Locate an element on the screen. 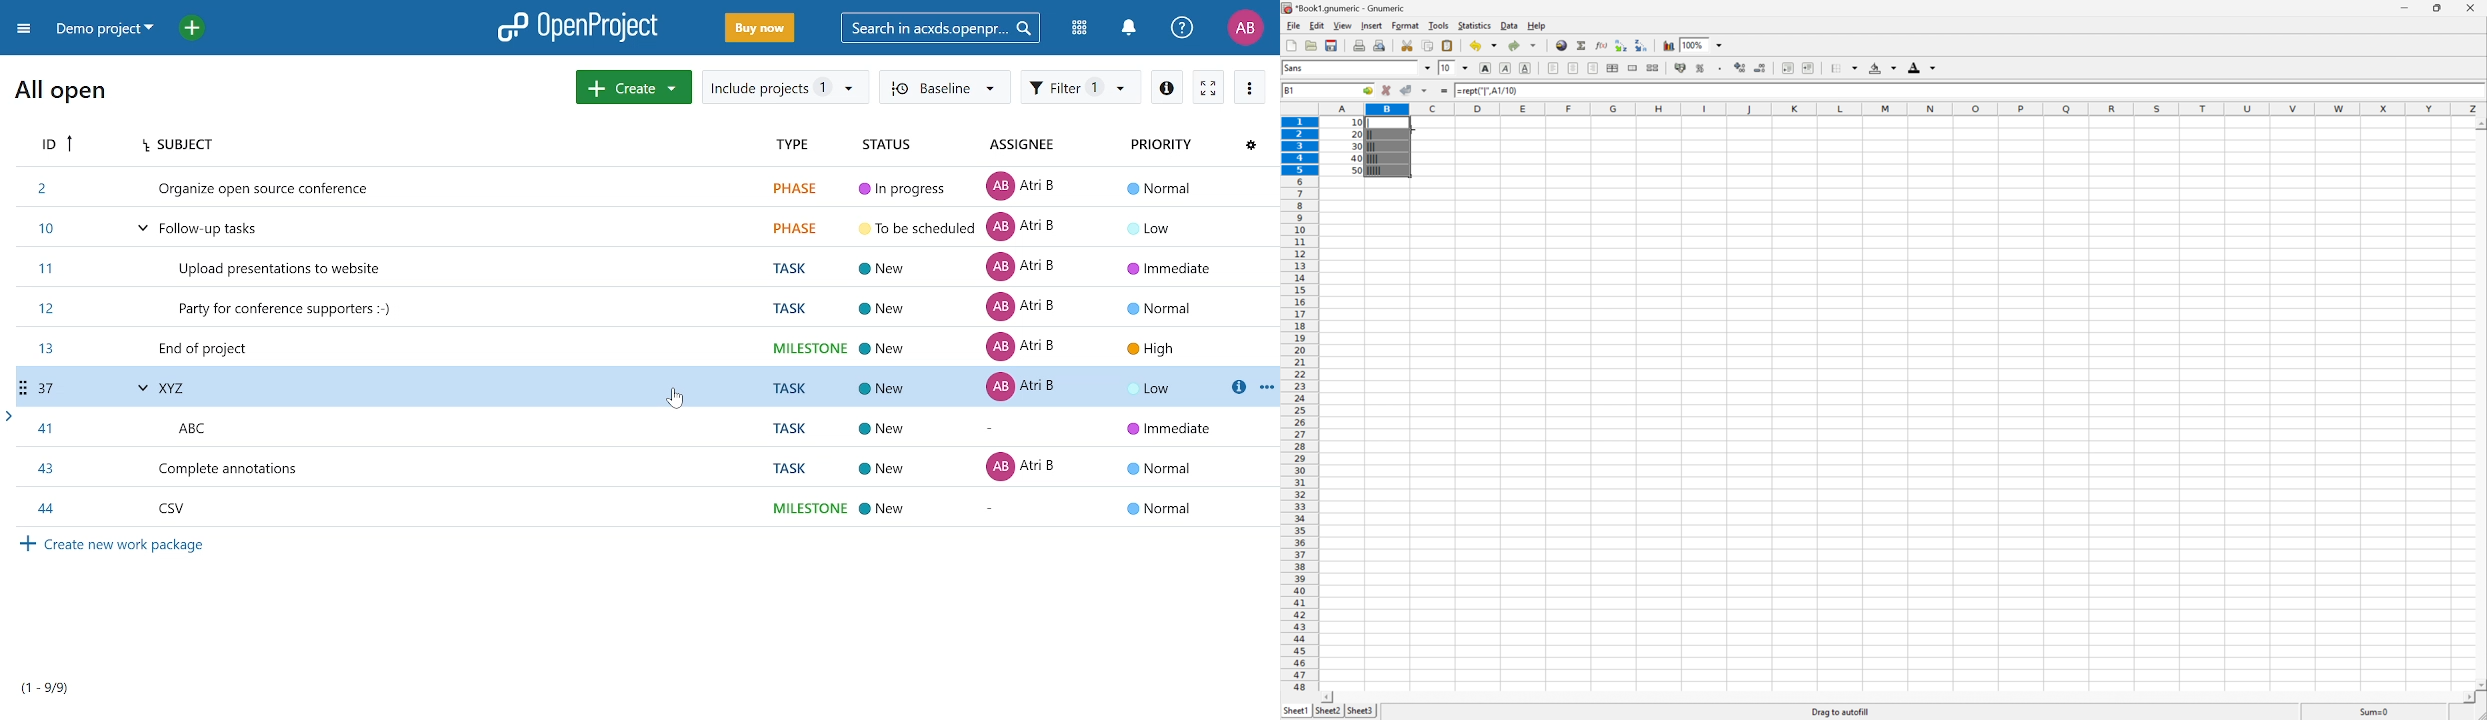 Image resolution: width=2492 pixels, height=728 pixels. Open details view is located at coordinates (1169, 88).